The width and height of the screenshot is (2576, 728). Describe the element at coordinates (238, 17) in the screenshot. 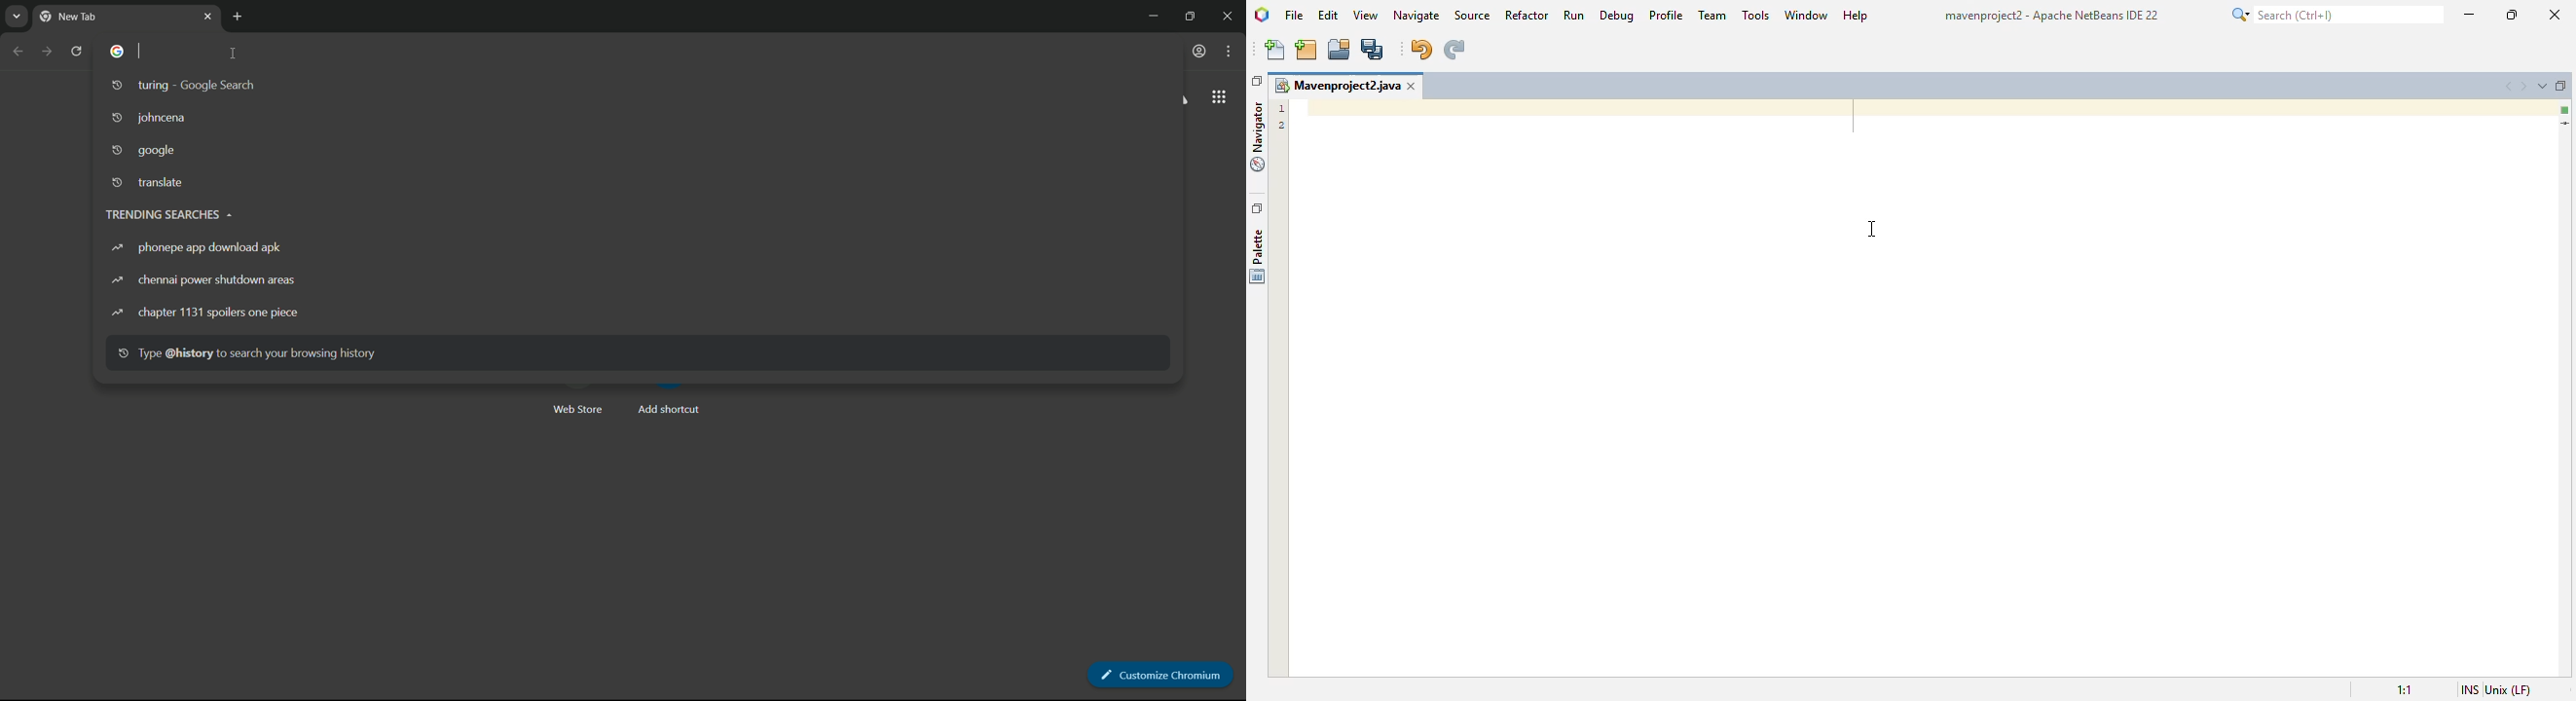

I see `new tab` at that location.